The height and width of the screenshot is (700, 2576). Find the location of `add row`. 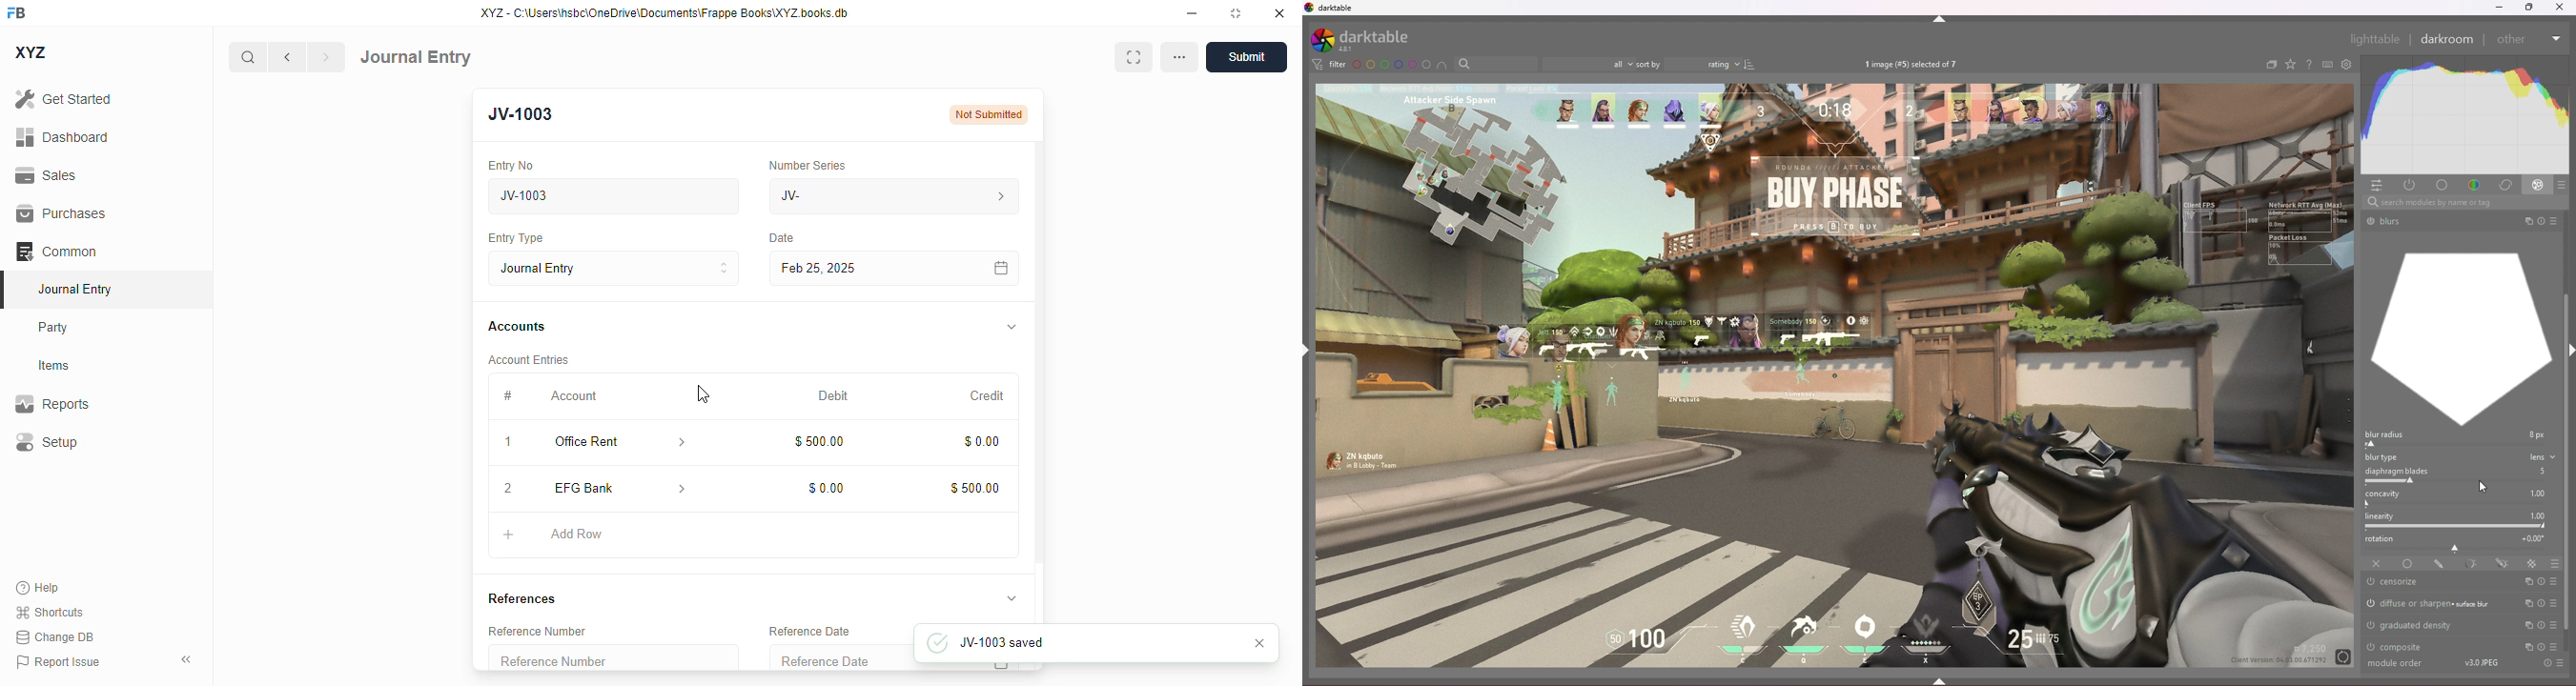

add row is located at coordinates (579, 535).